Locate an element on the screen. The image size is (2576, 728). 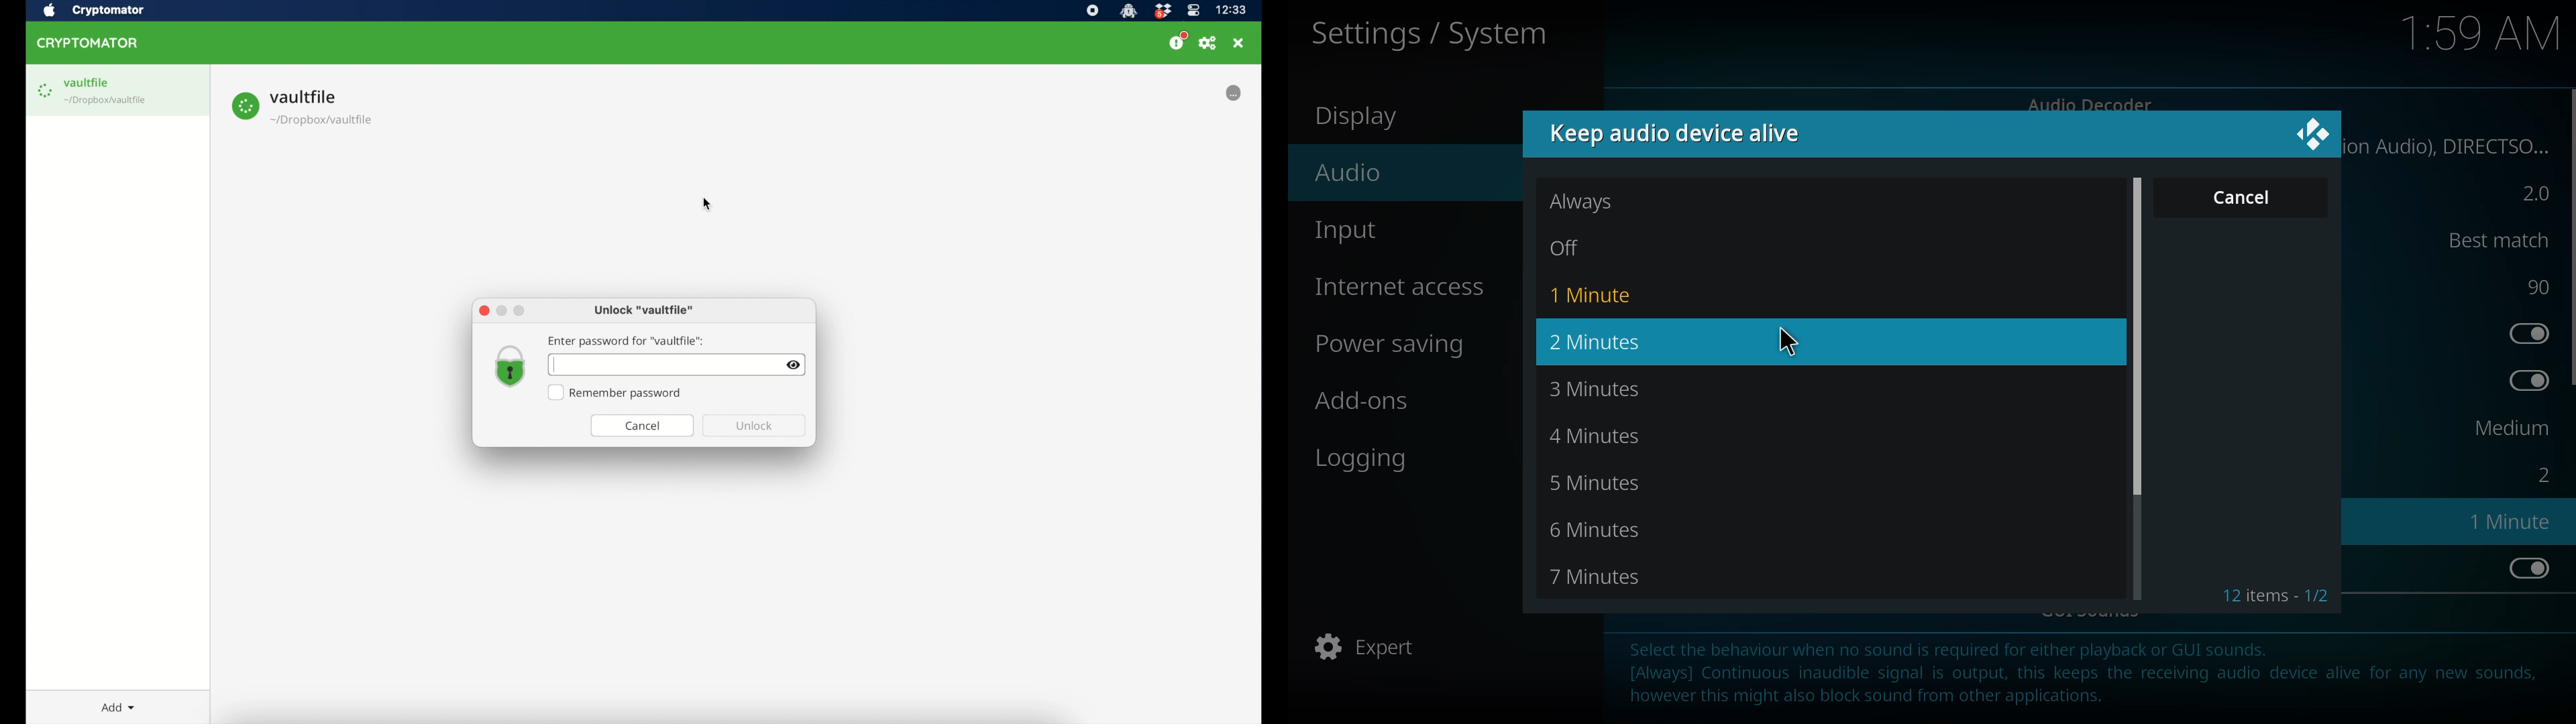
2 minute is located at coordinates (1606, 341).